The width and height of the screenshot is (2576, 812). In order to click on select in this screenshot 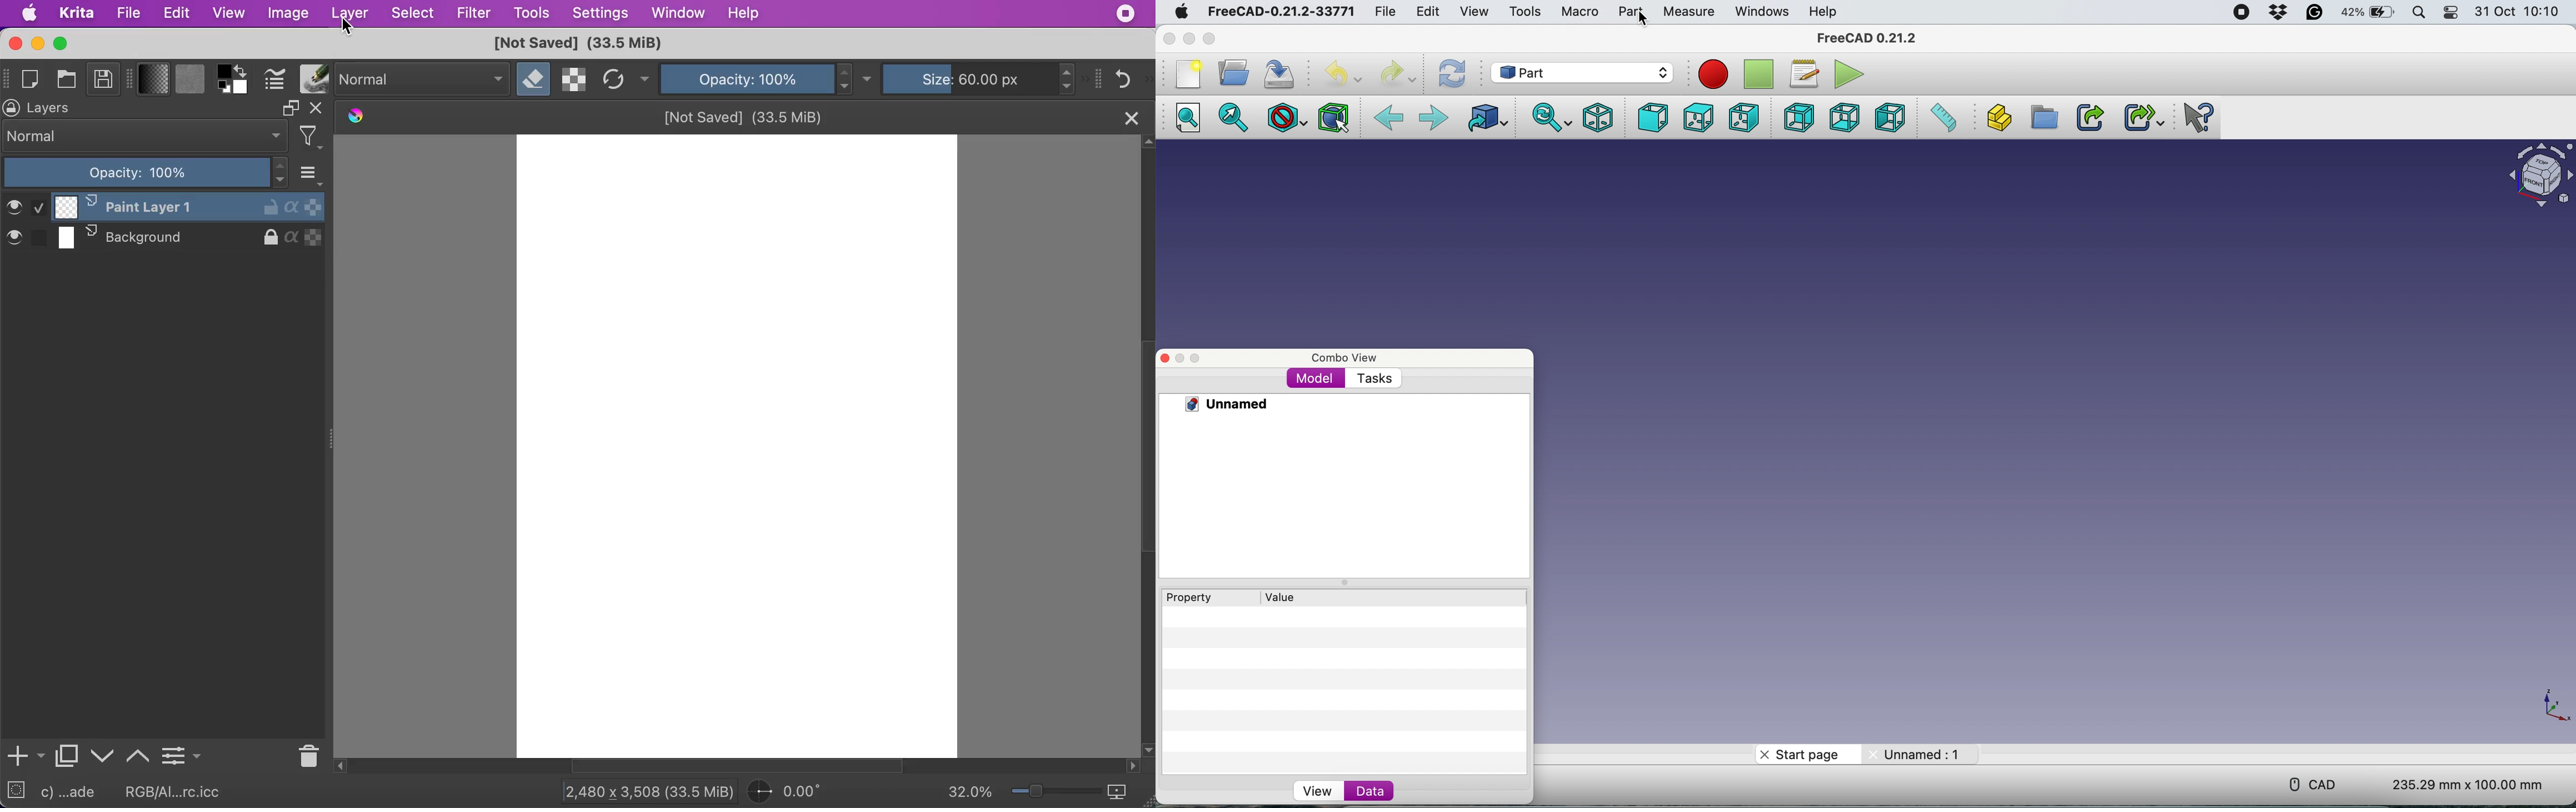, I will do `click(414, 14)`.